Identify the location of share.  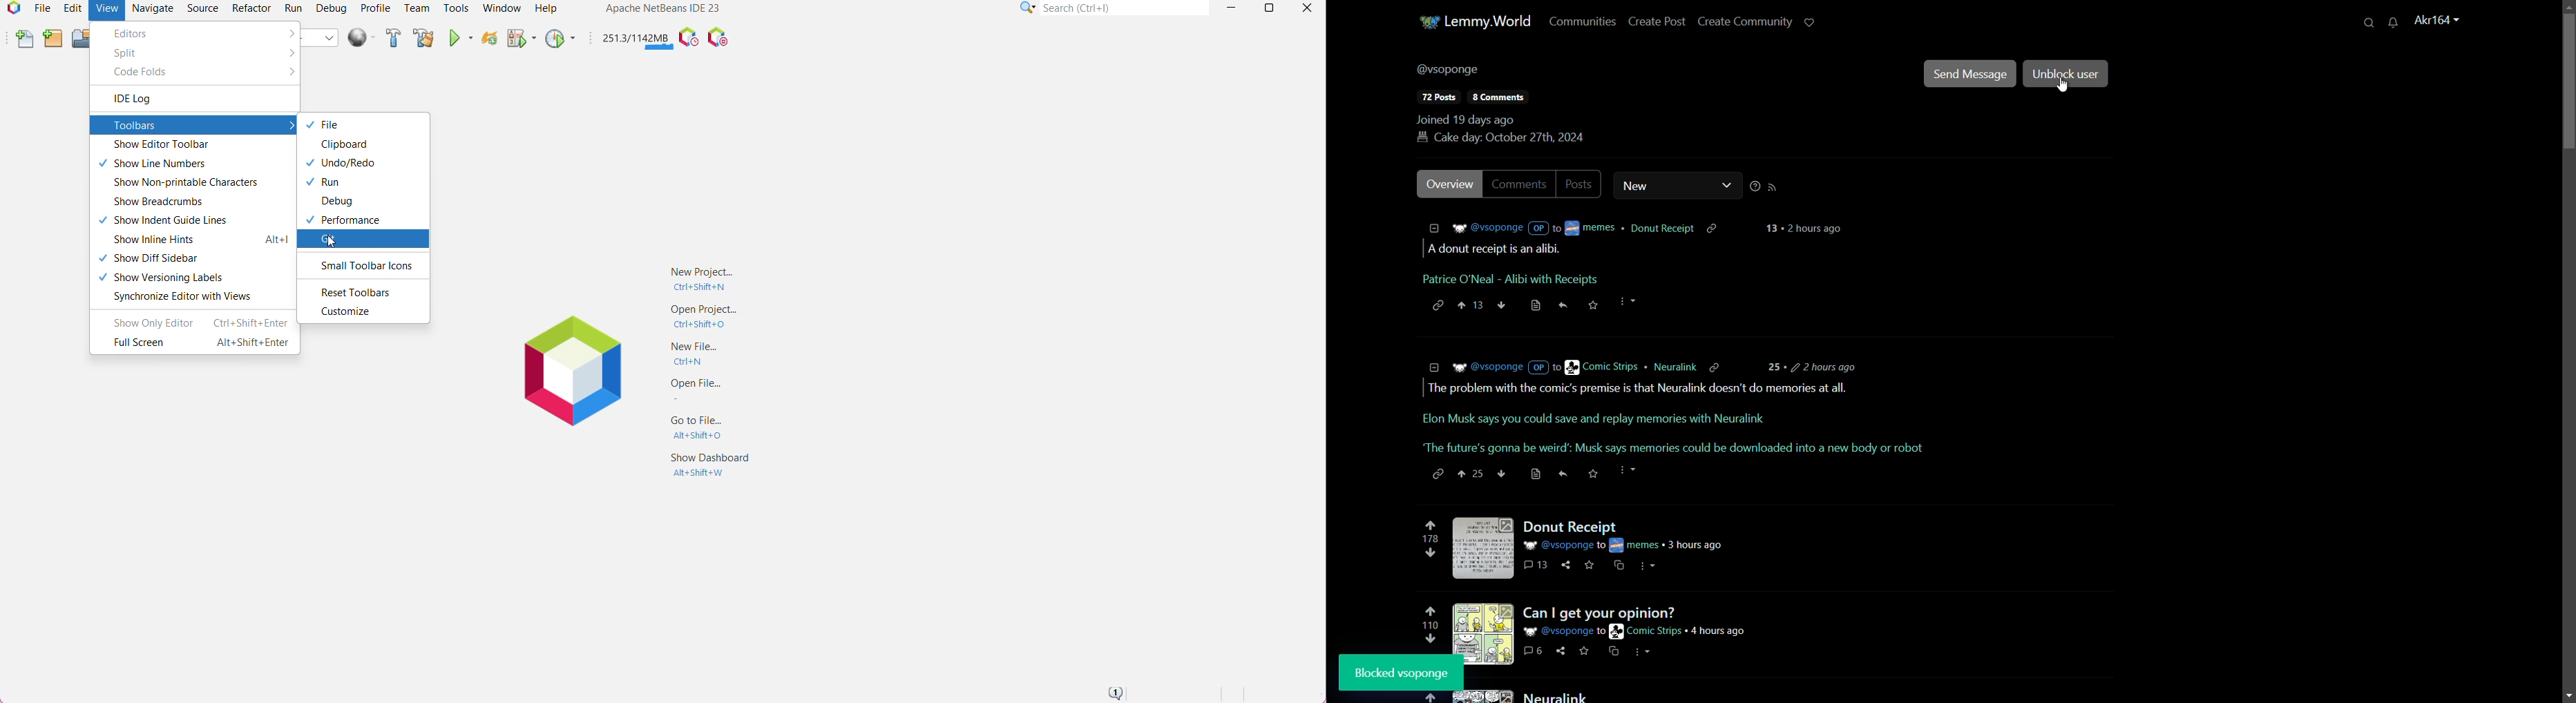
(1566, 568).